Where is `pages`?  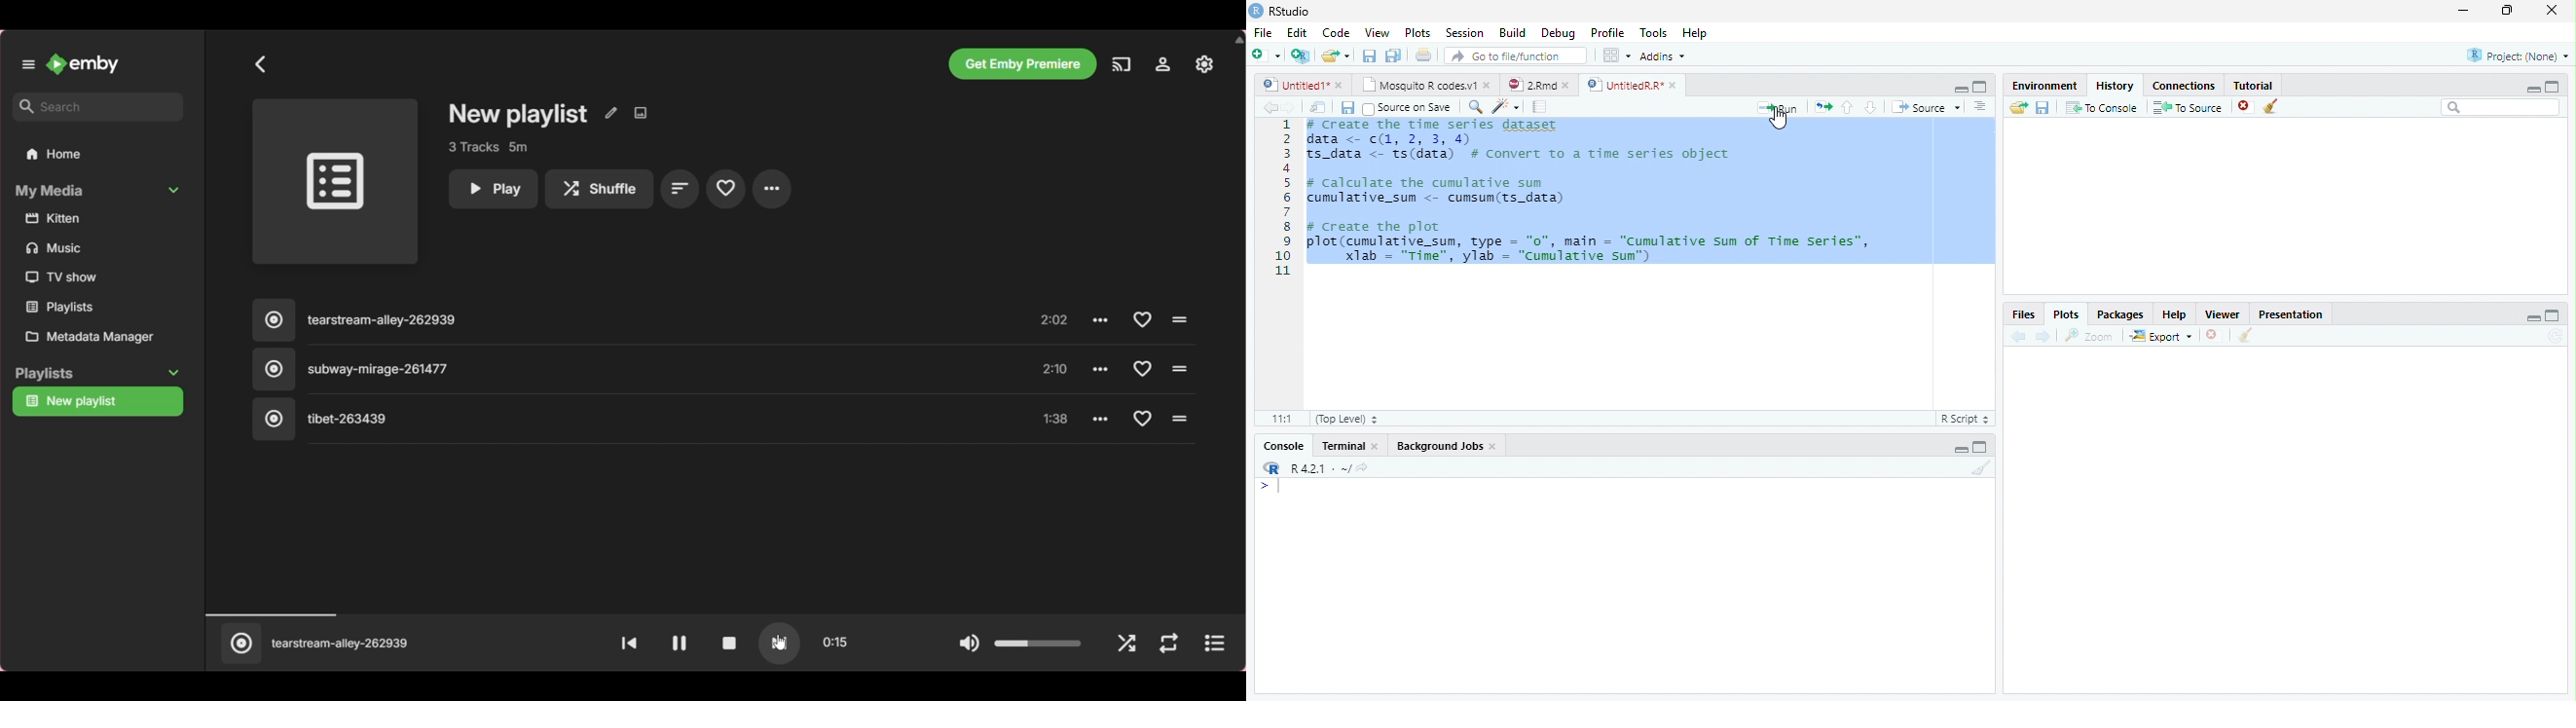
pages is located at coordinates (1537, 109).